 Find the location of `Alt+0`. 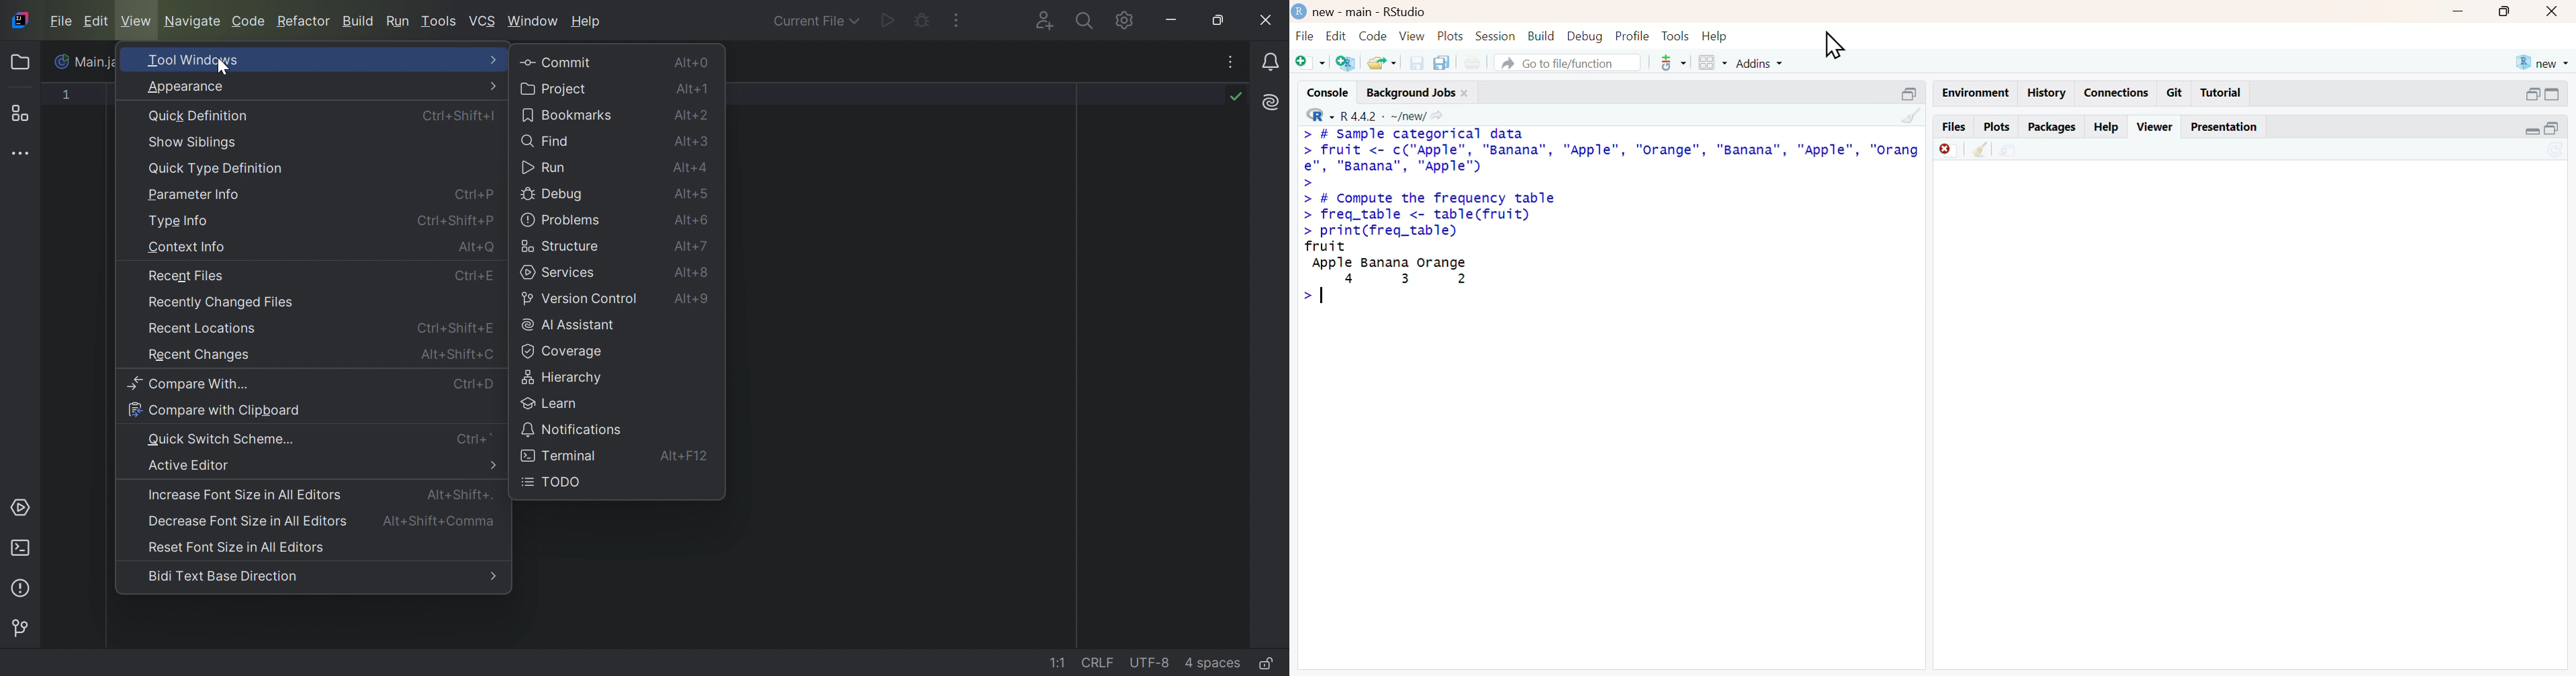

Alt+0 is located at coordinates (689, 62).